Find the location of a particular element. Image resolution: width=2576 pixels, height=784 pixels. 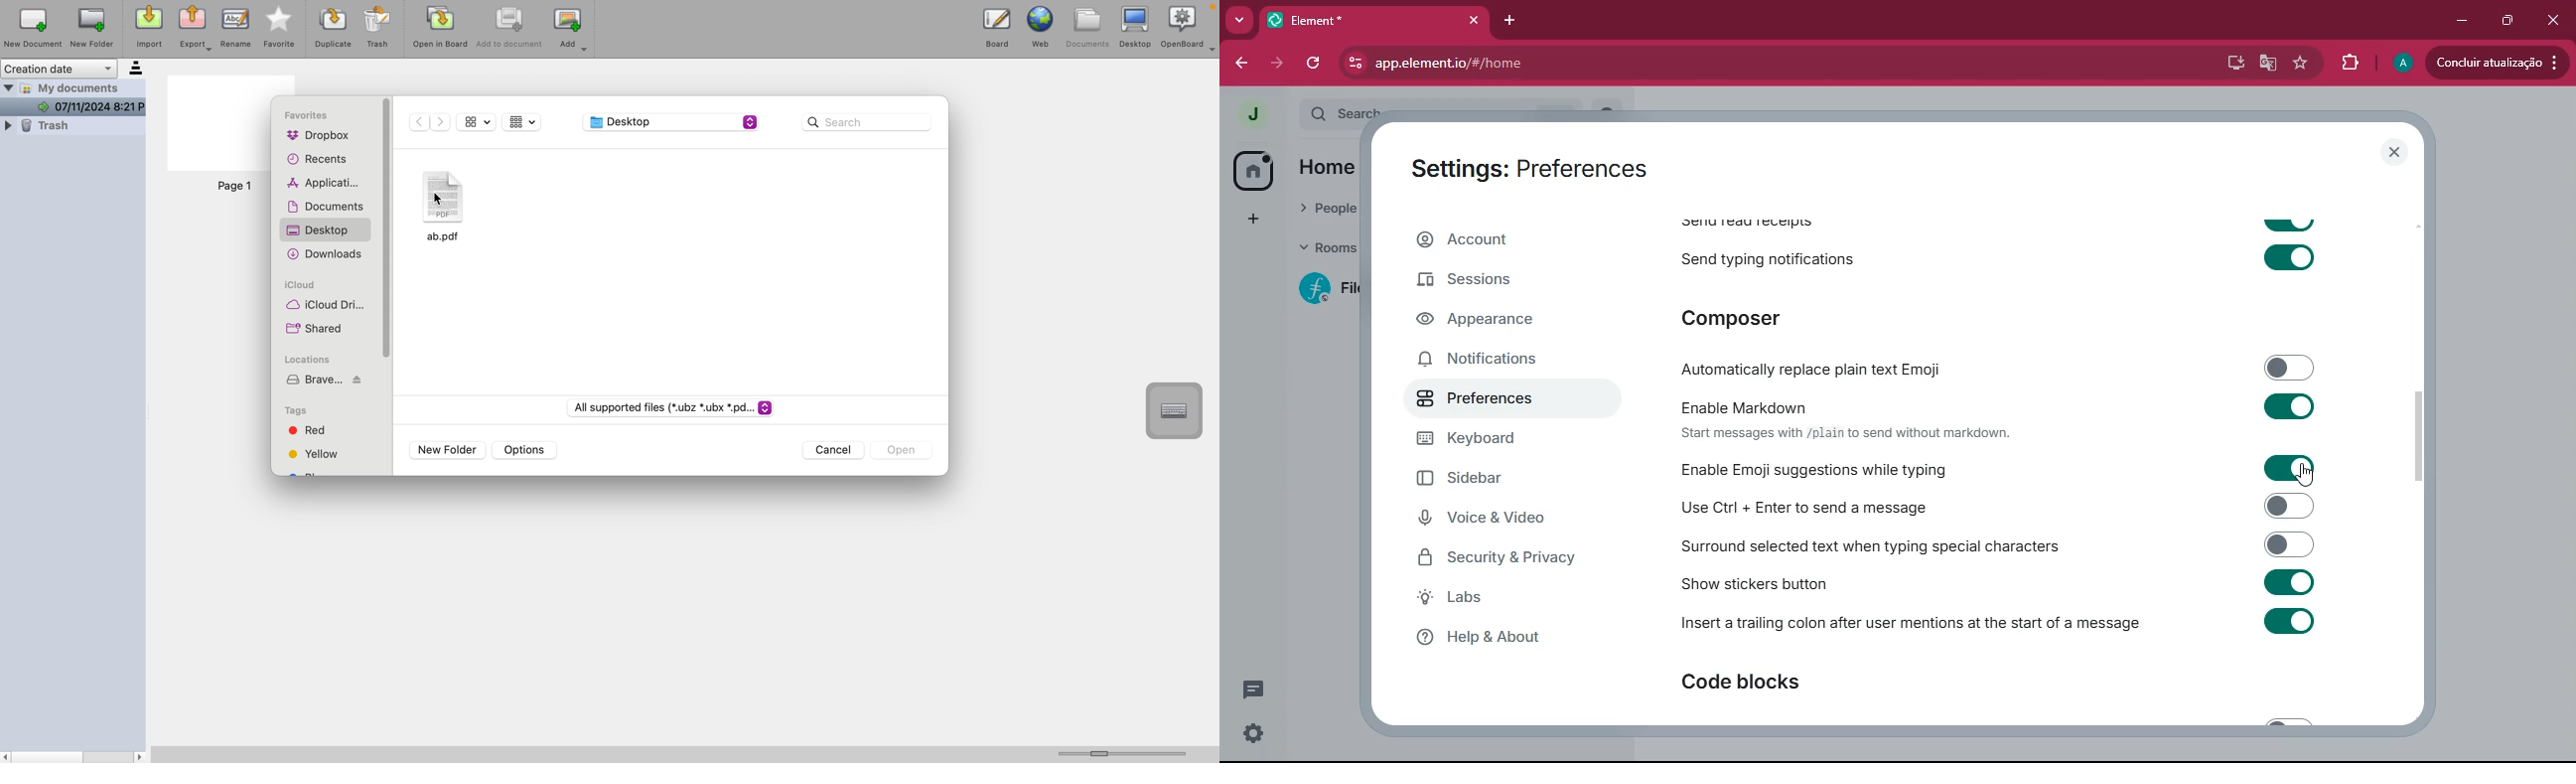

forward is located at coordinates (1274, 63).